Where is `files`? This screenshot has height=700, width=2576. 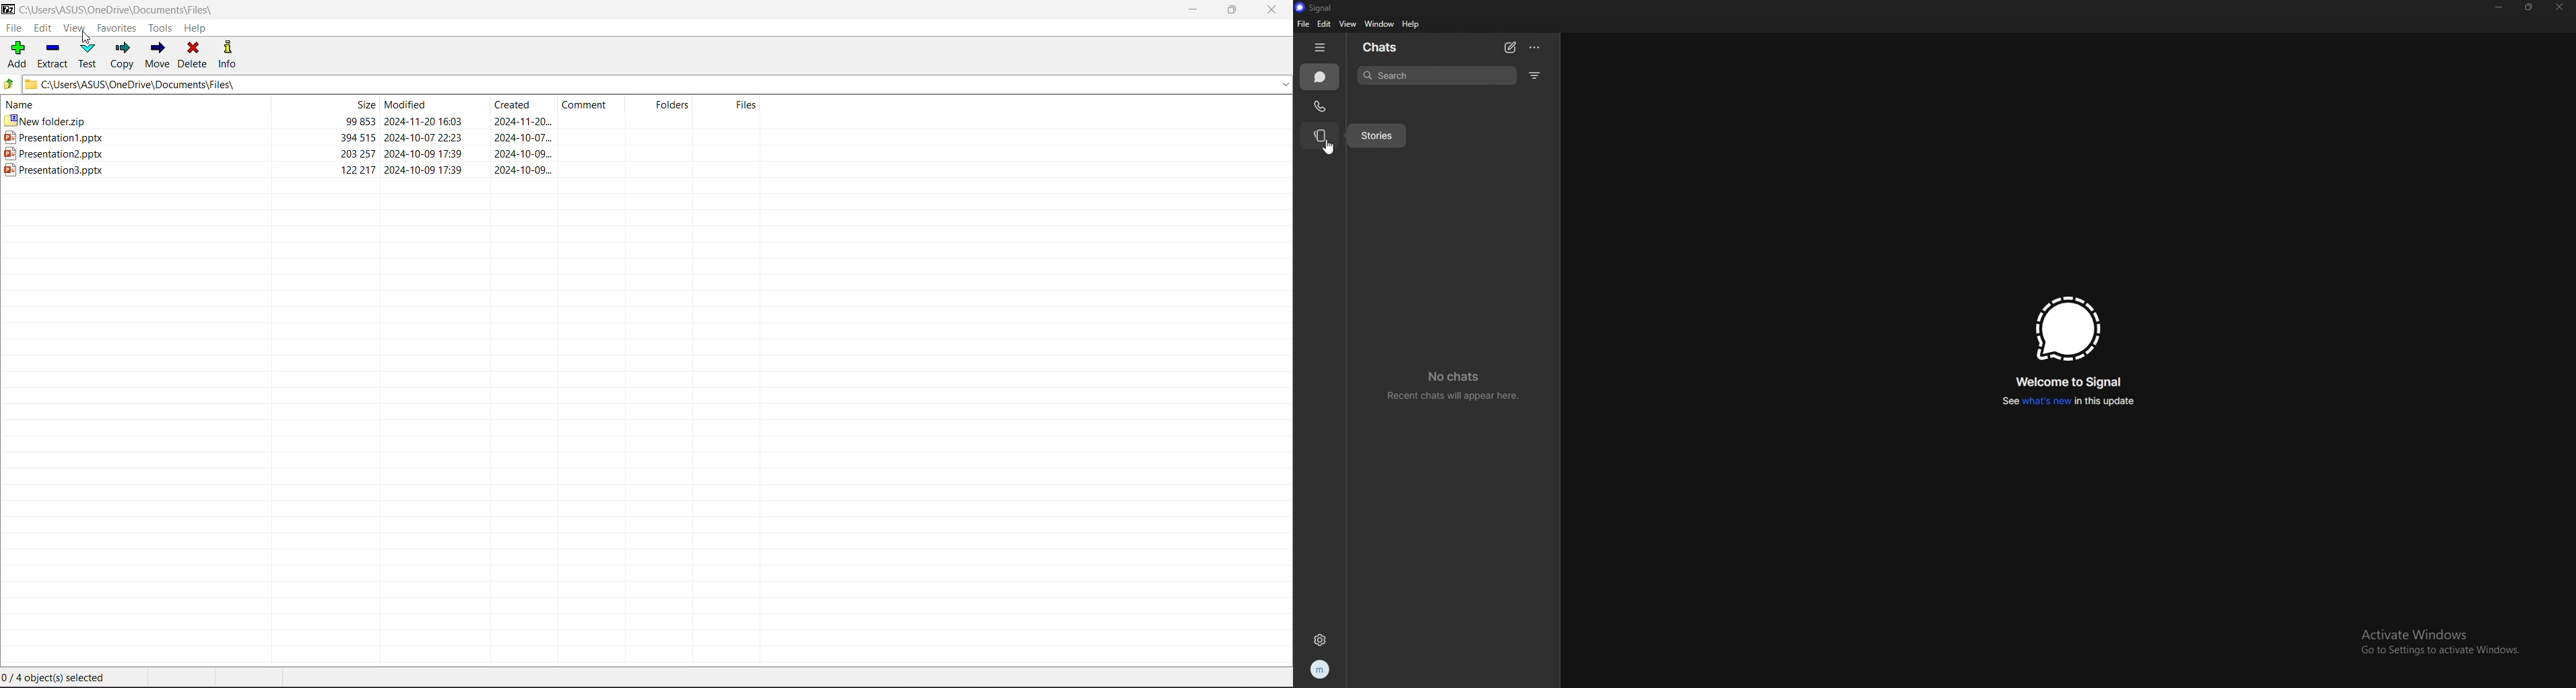 files is located at coordinates (730, 103).